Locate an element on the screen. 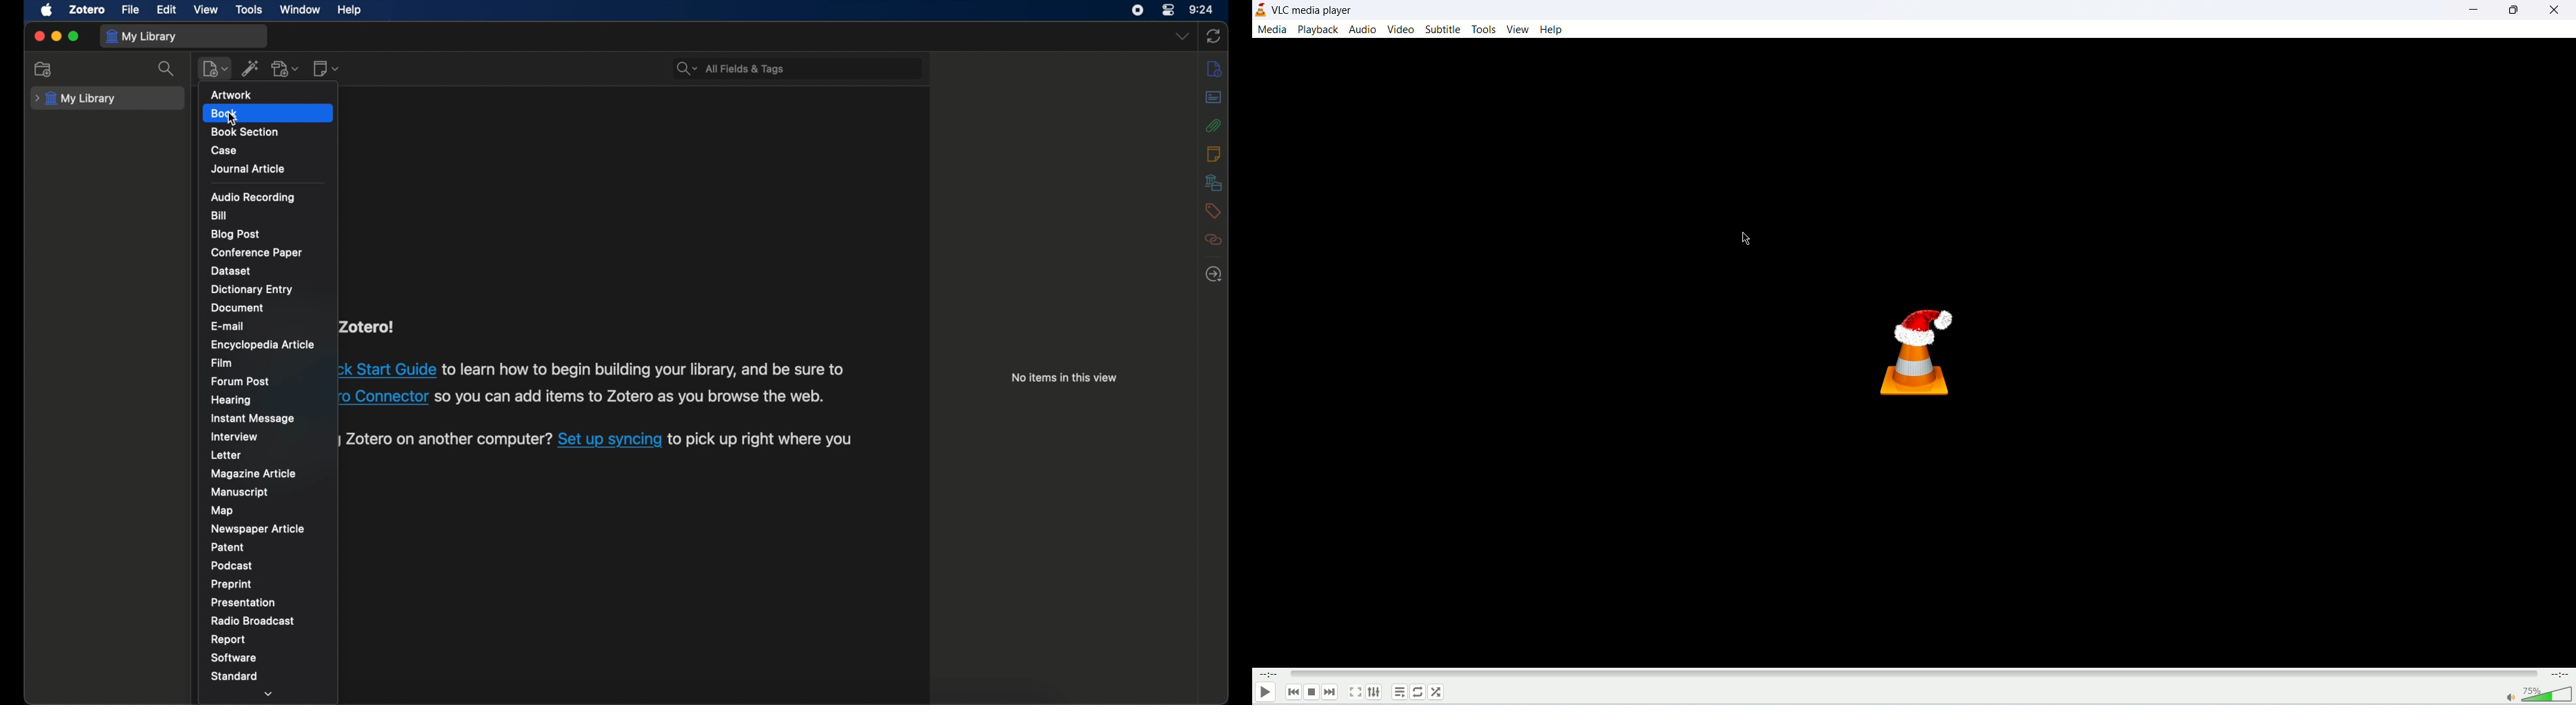  minimize is located at coordinates (55, 36).